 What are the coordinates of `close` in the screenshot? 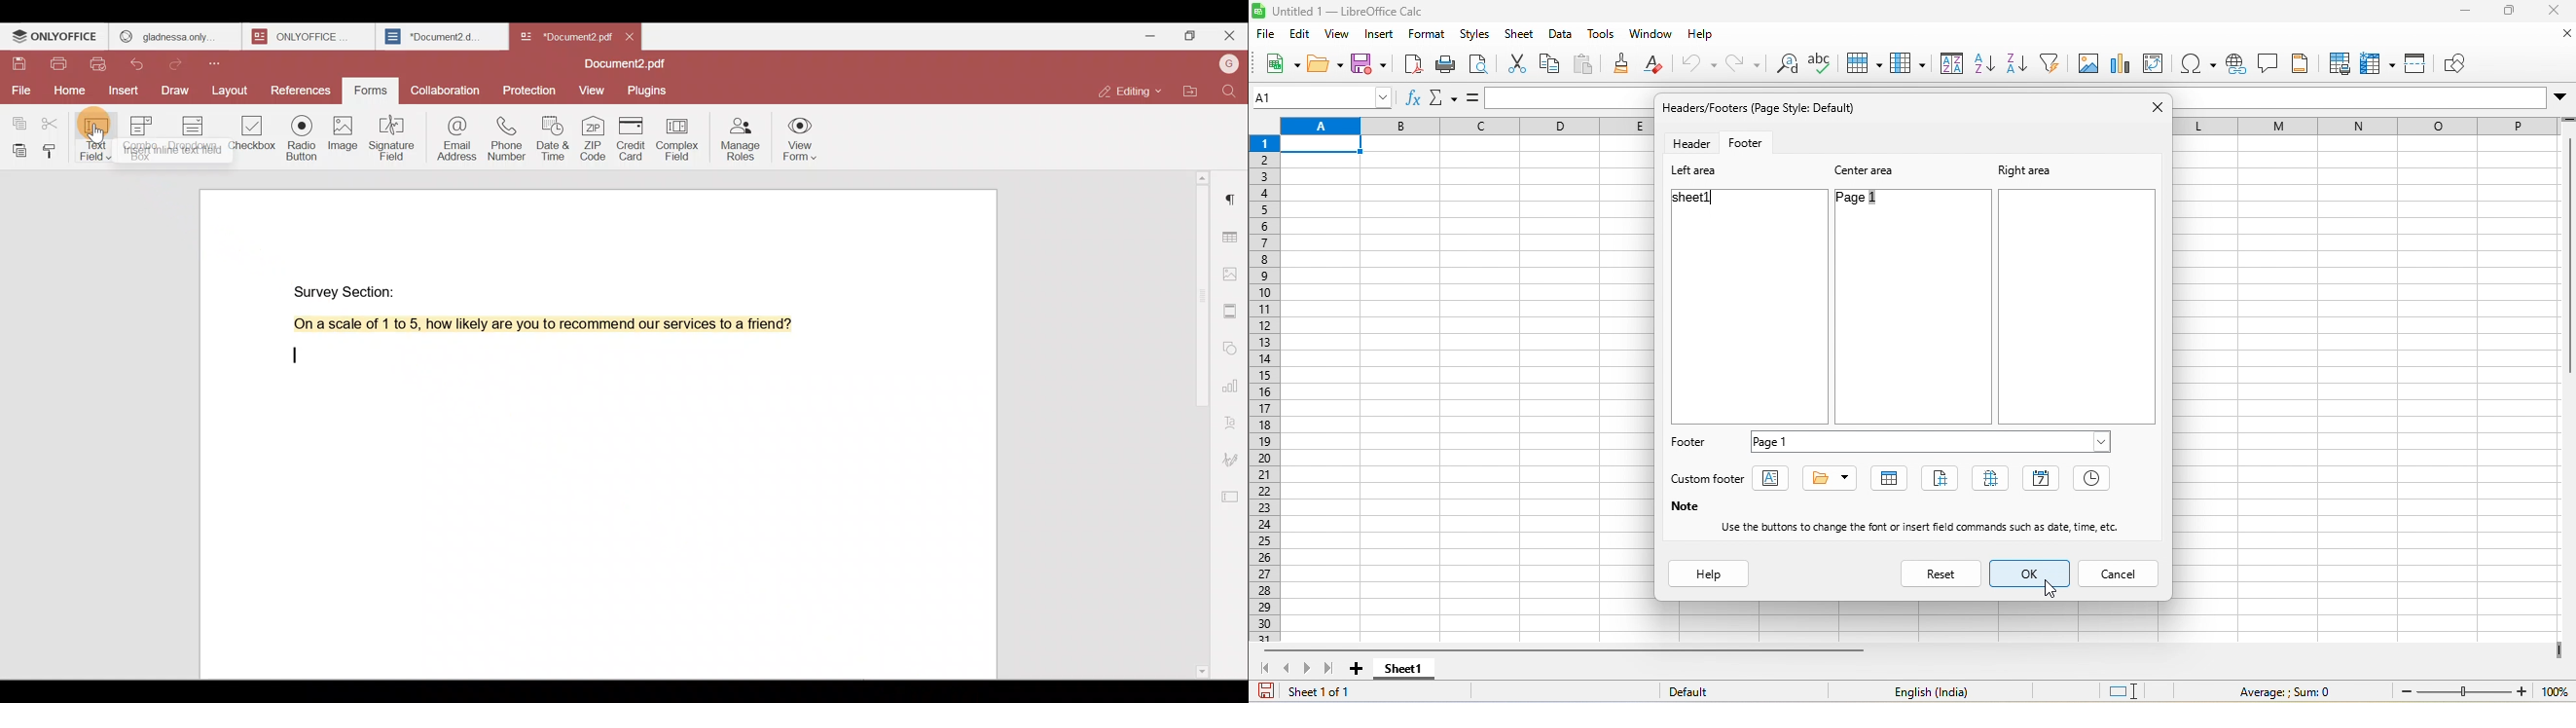 It's located at (630, 36).